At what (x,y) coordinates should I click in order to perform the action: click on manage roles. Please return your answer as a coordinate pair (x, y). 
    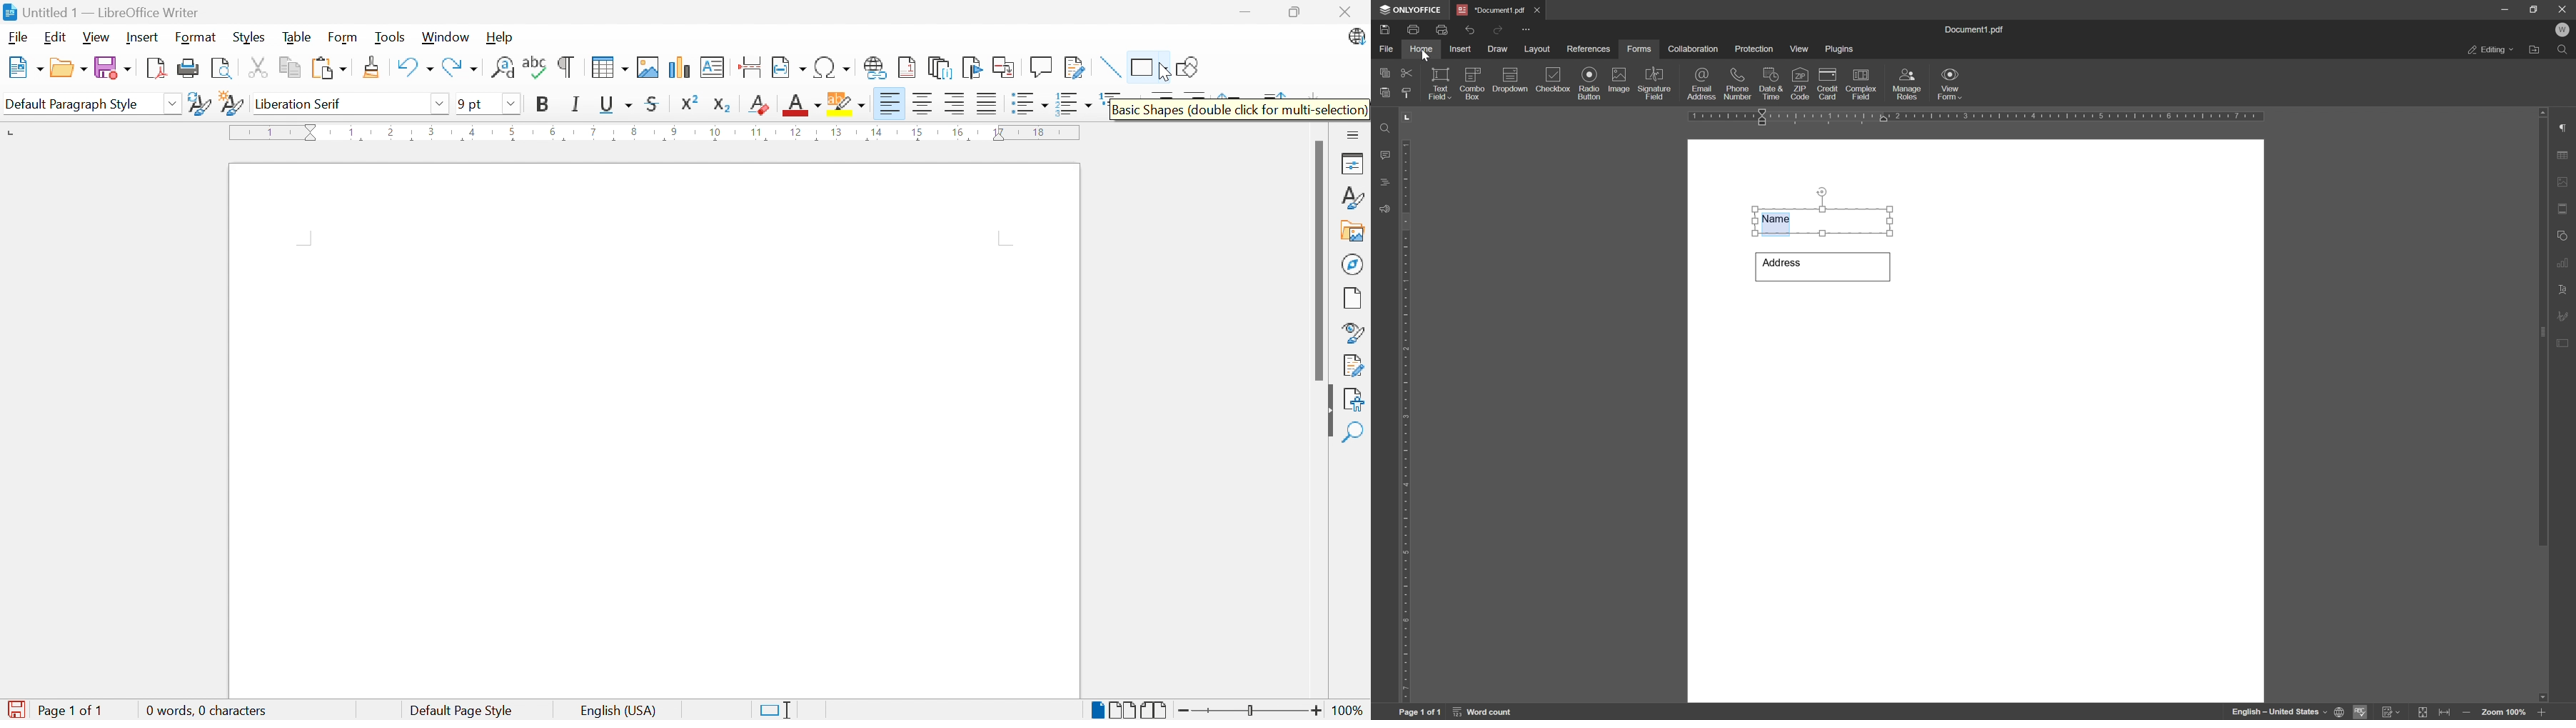
    Looking at the image, I should click on (1907, 85).